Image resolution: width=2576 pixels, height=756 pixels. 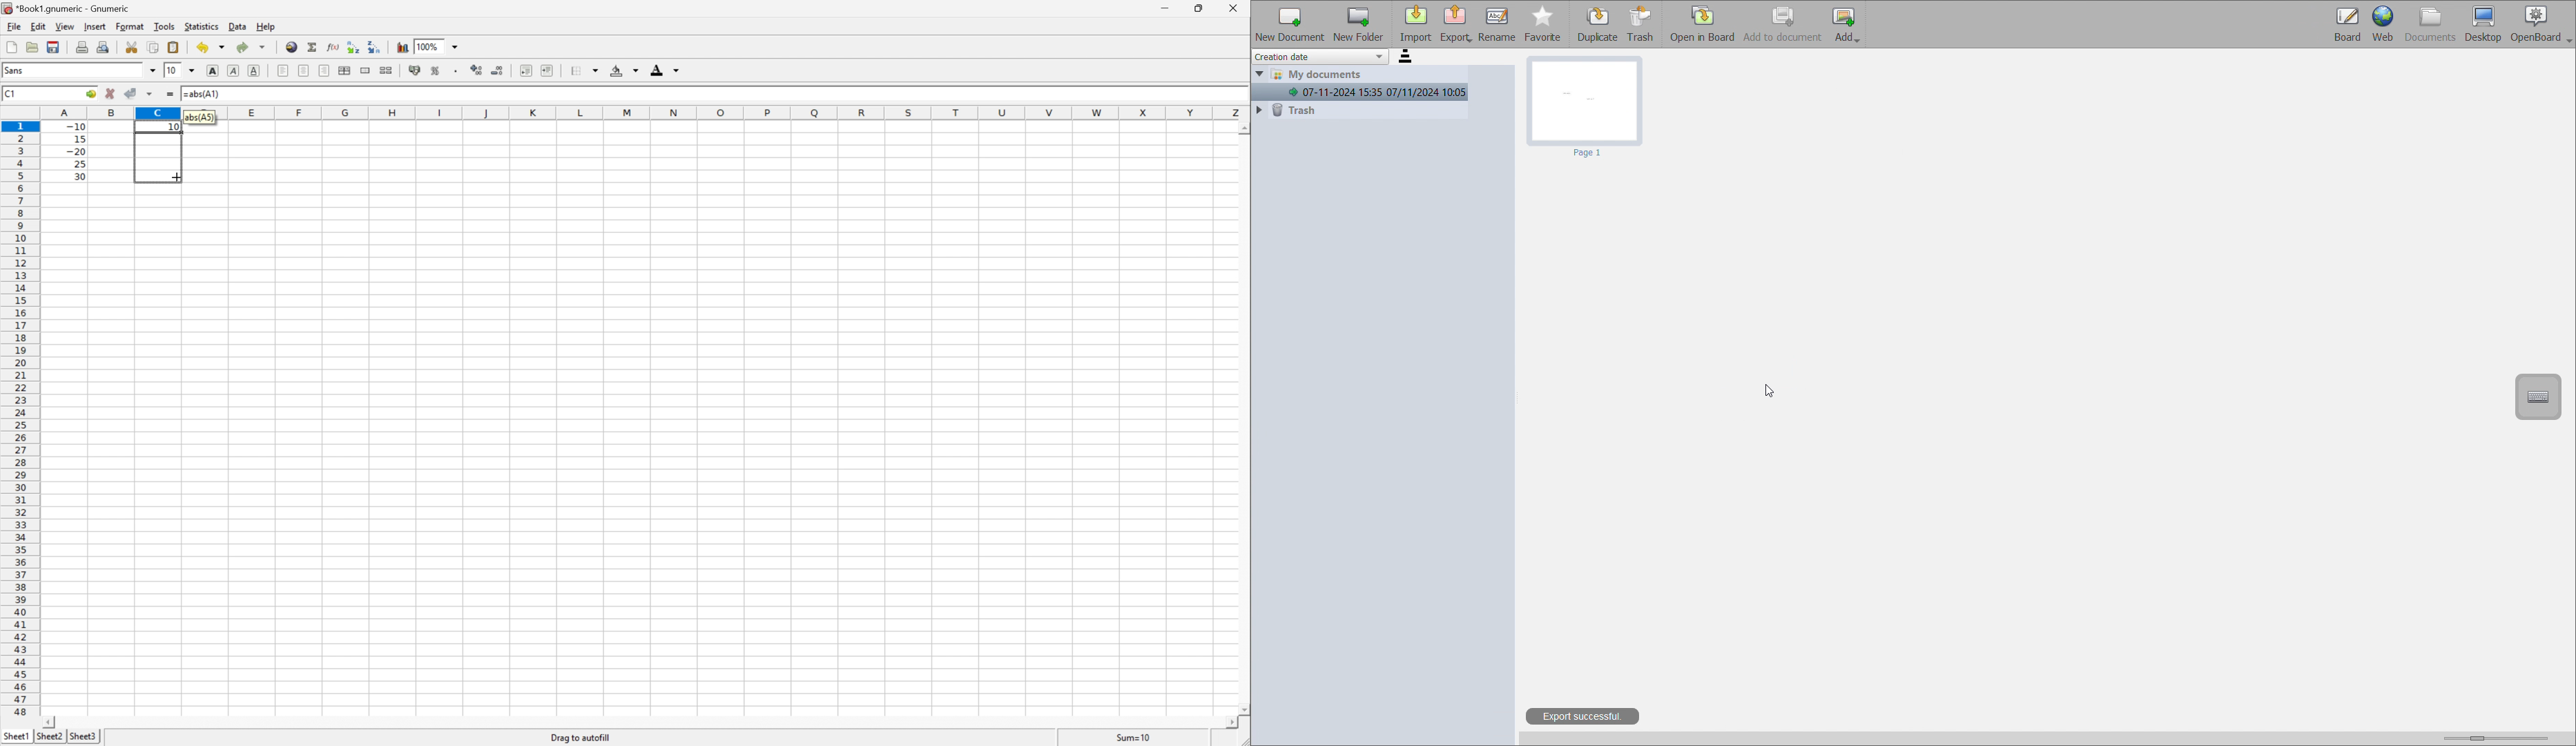 I want to click on Help, so click(x=266, y=27).